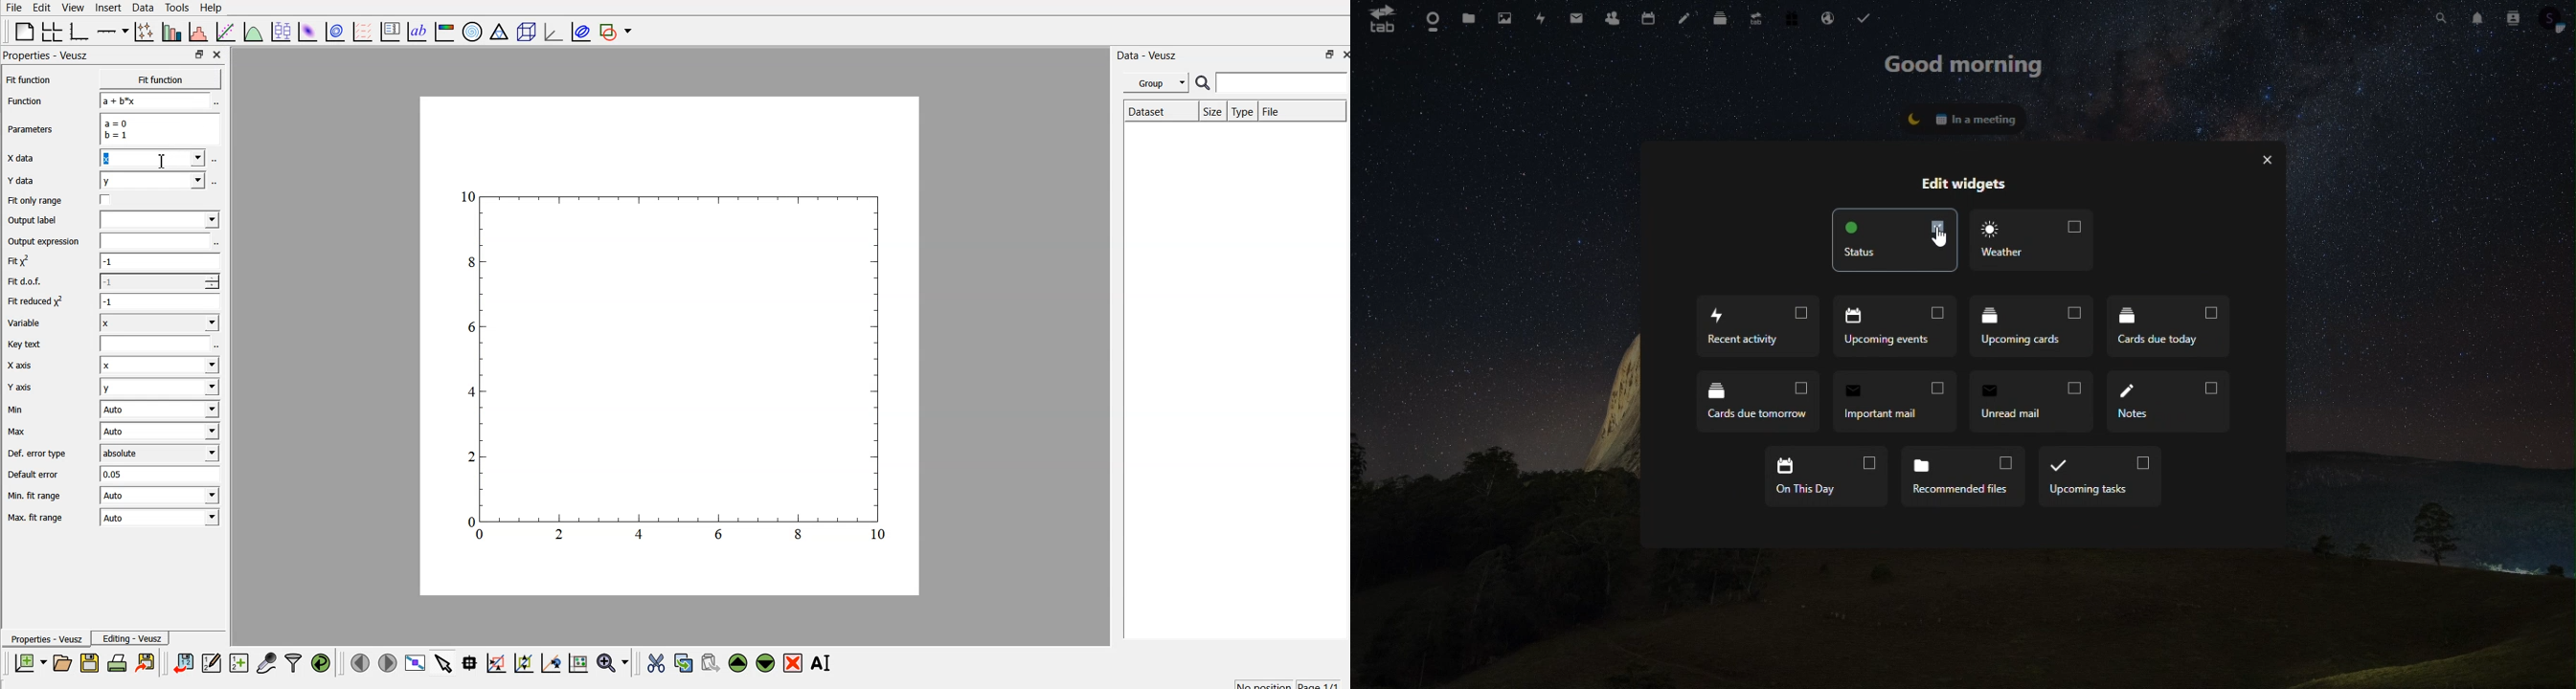 The width and height of the screenshot is (2576, 700). Describe the element at coordinates (39, 102) in the screenshot. I see `Function` at that location.